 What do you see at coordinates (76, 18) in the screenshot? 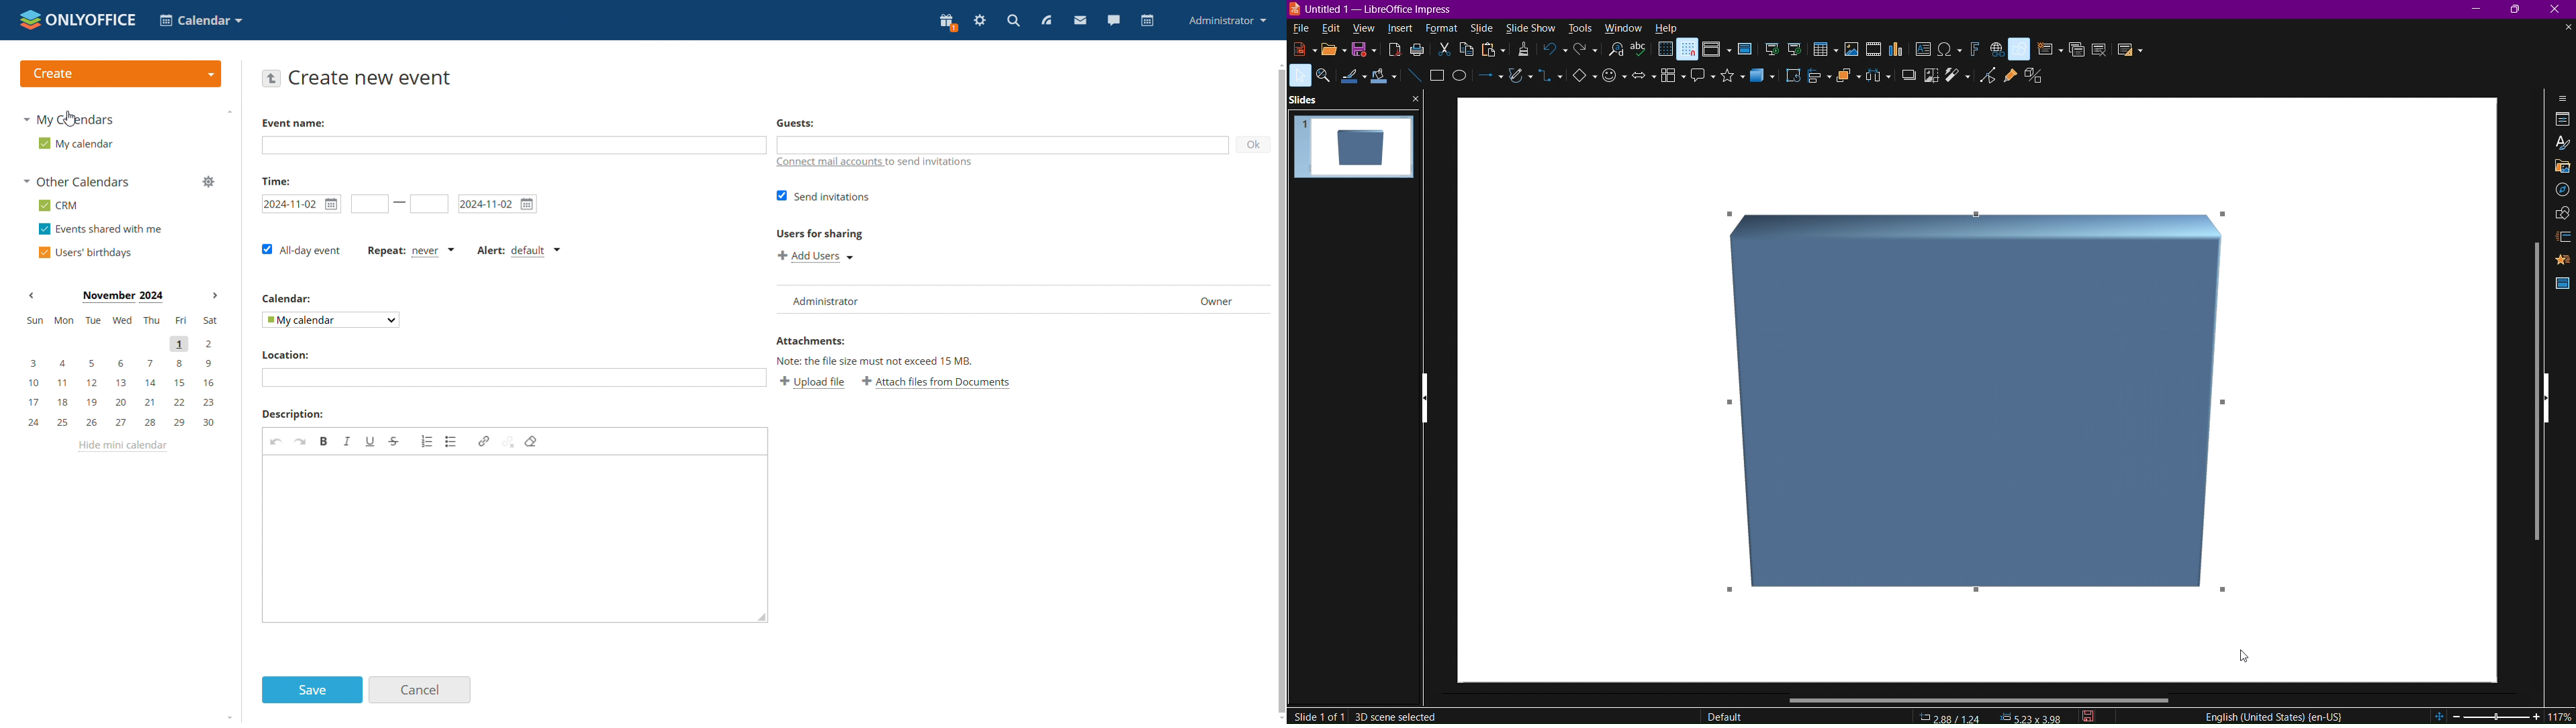
I see `logo` at bounding box center [76, 18].